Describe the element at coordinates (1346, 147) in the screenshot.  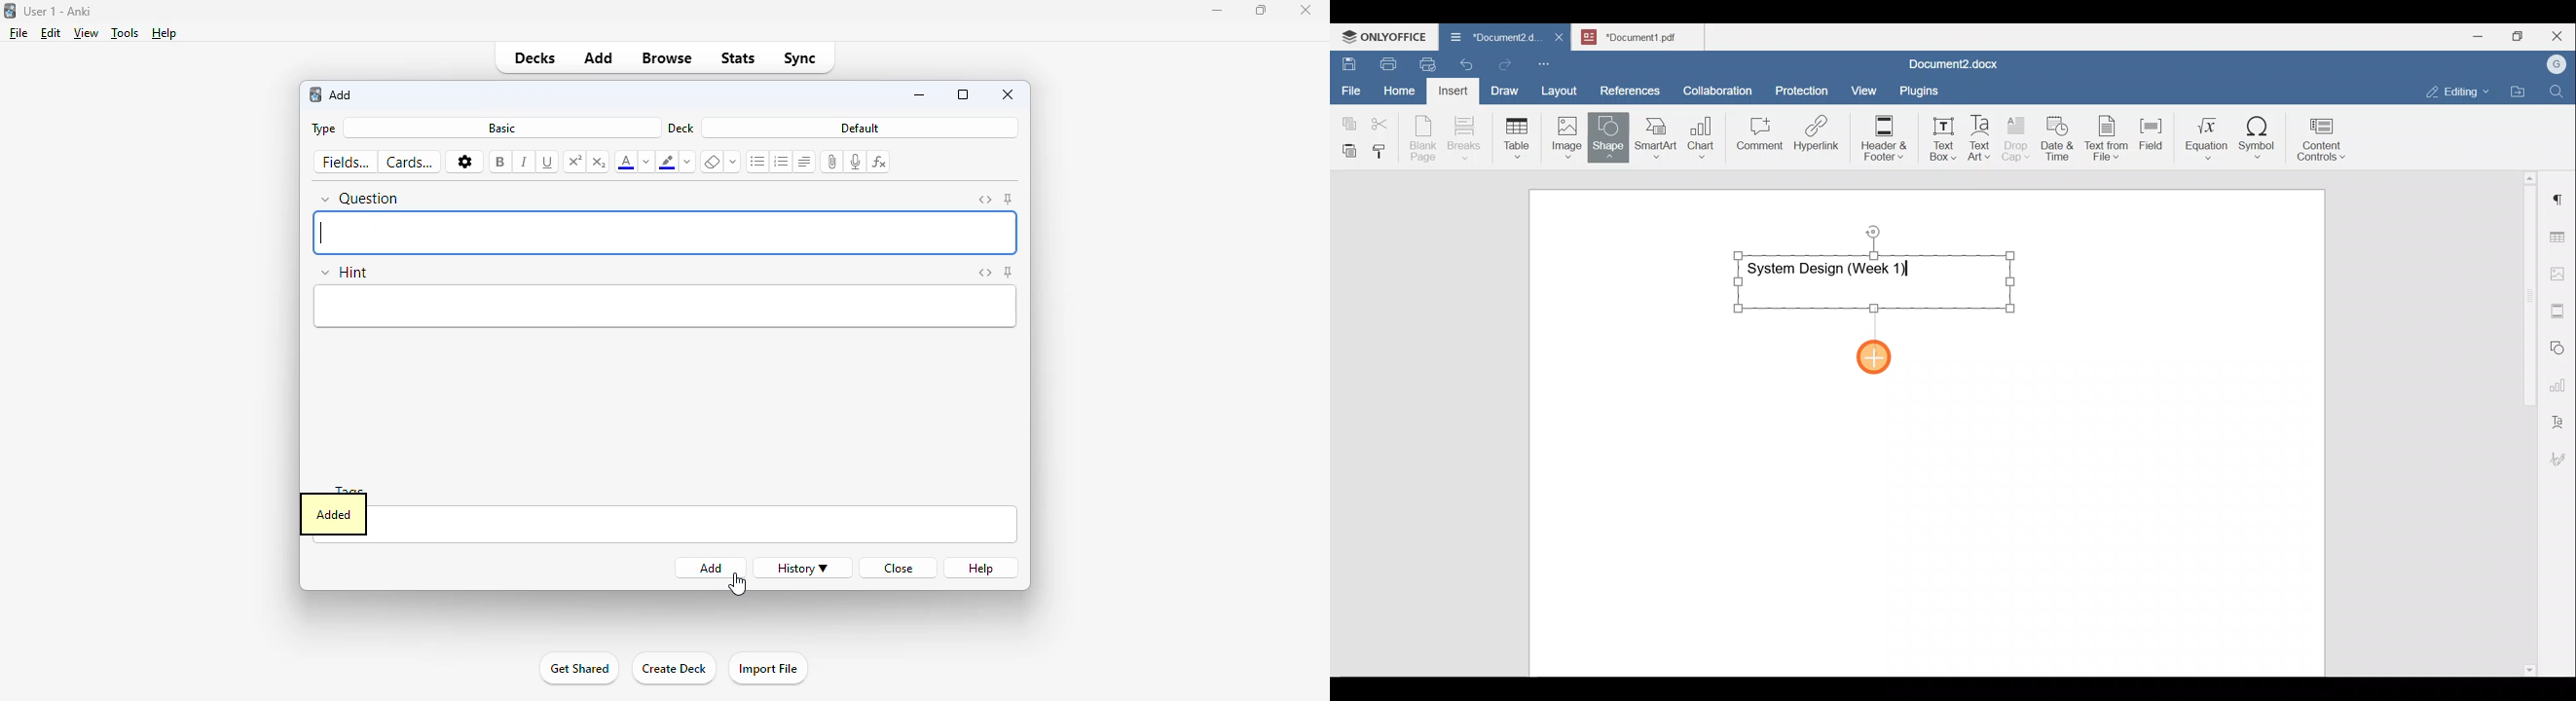
I see `Paste` at that location.